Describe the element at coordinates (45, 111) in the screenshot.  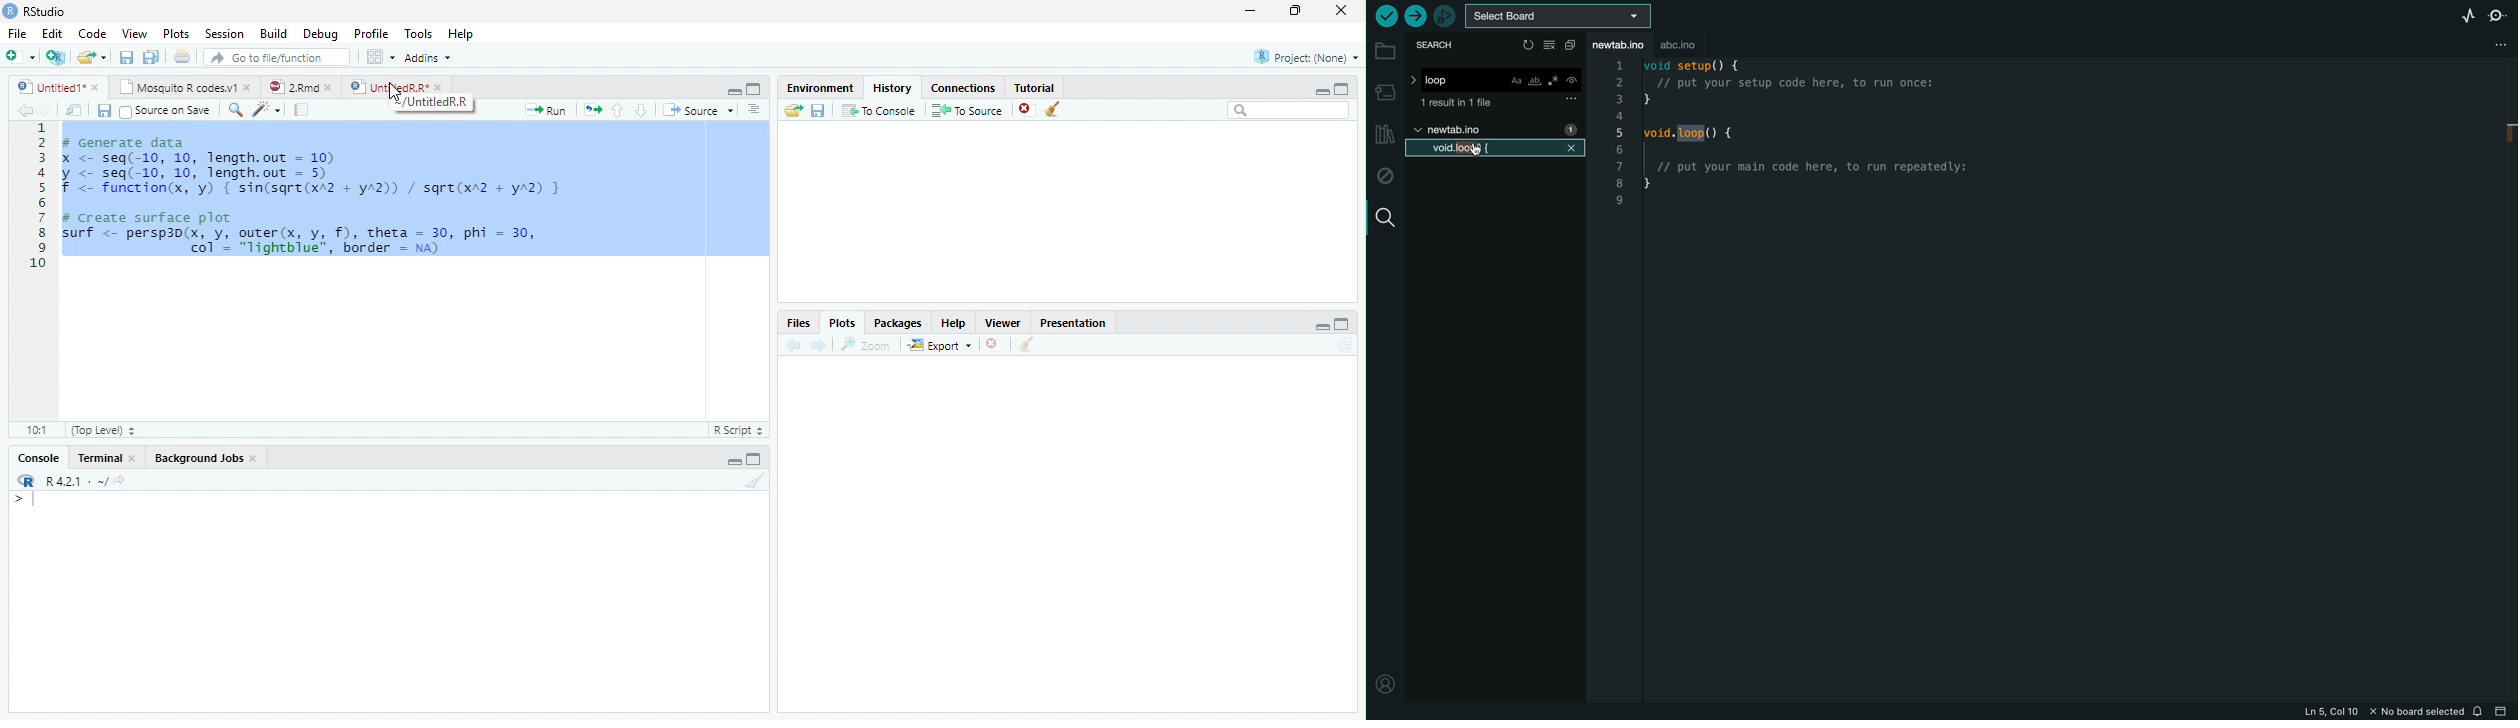
I see `Go forward to next source location` at that location.